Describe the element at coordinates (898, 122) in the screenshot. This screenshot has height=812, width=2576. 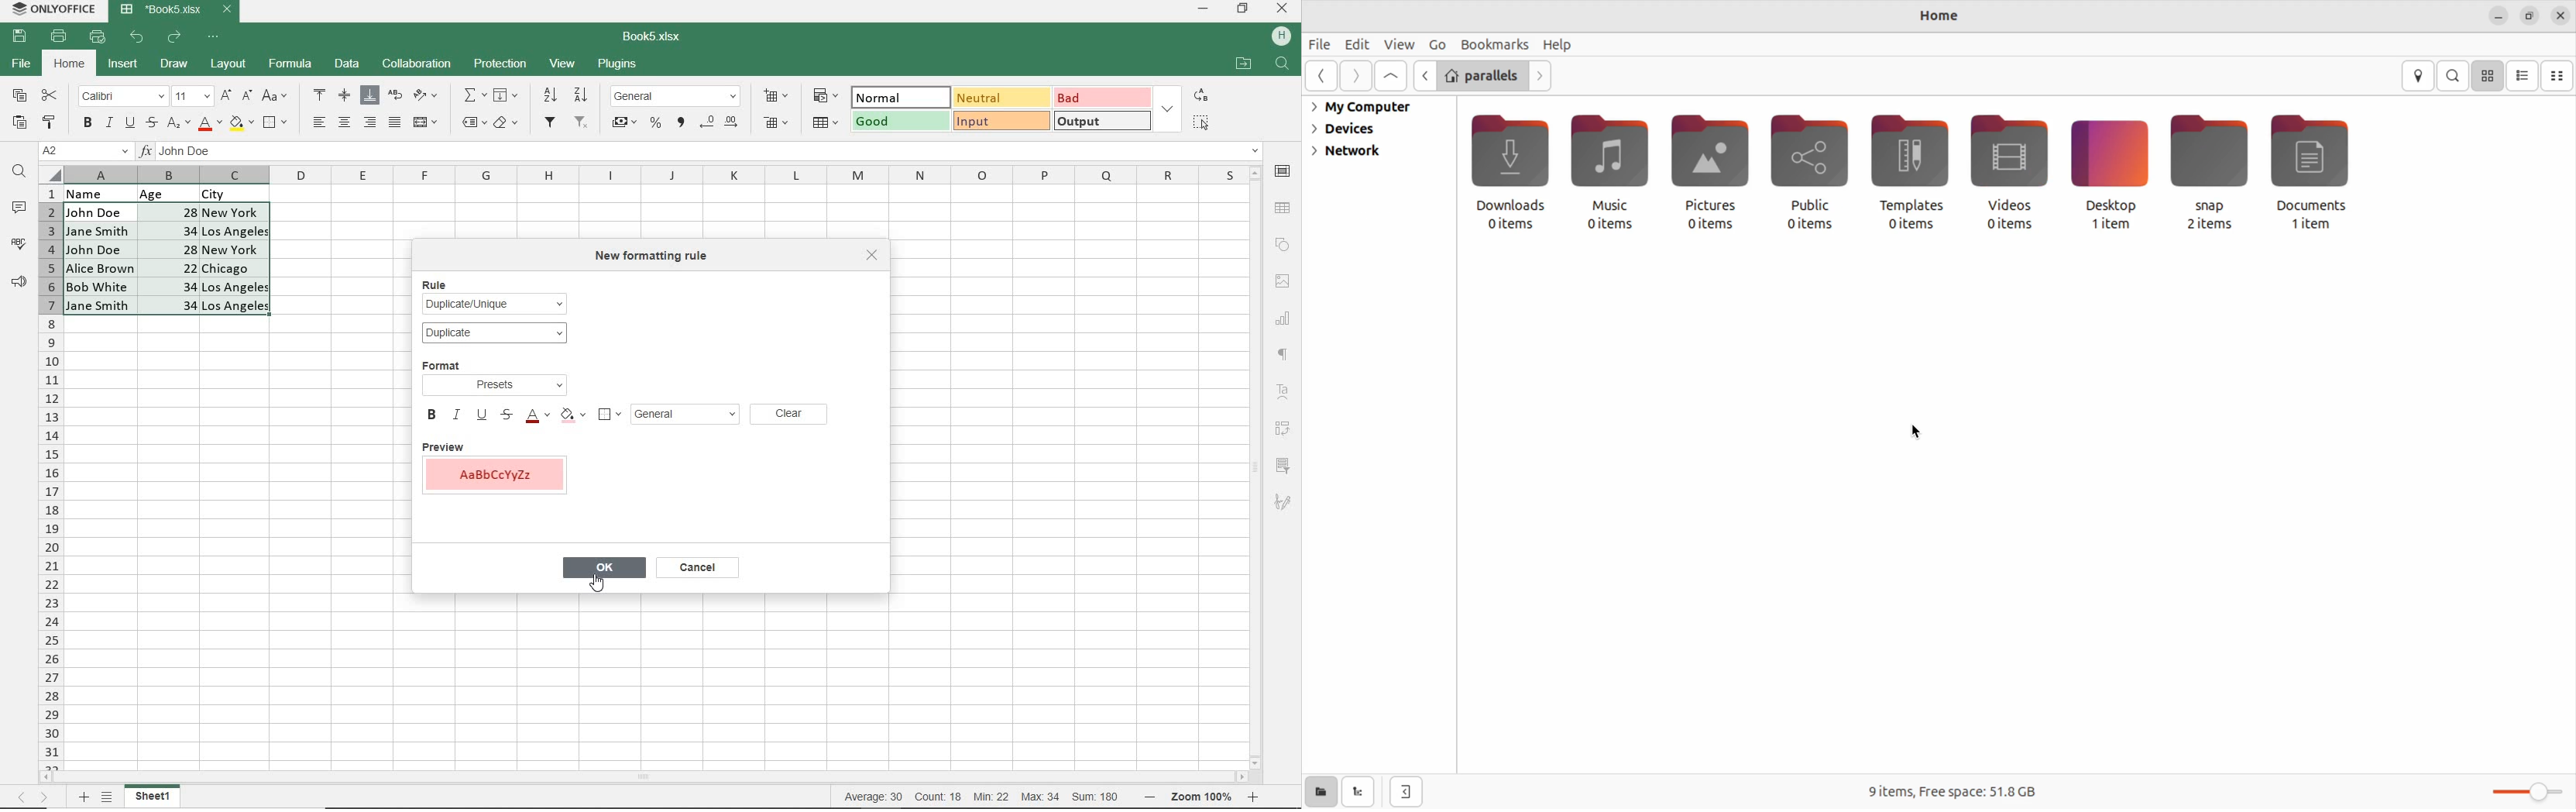
I see `GOOD` at that location.